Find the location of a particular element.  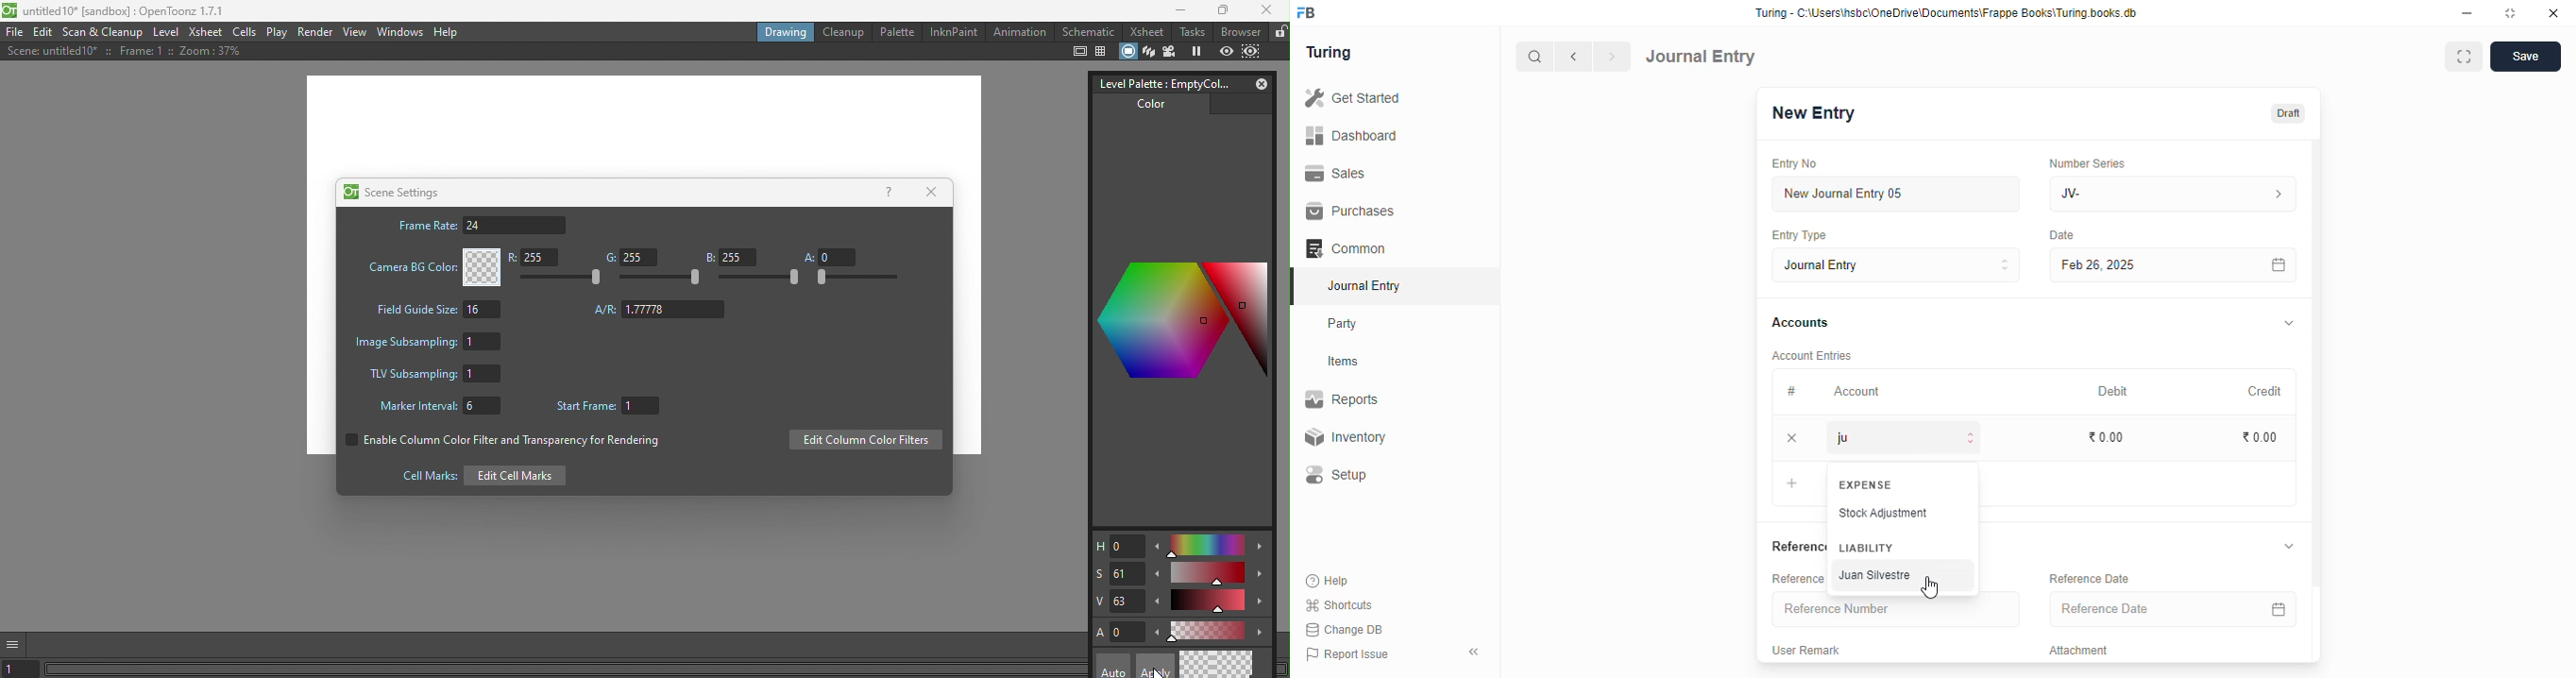

sales is located at coordinates (1336, 172).